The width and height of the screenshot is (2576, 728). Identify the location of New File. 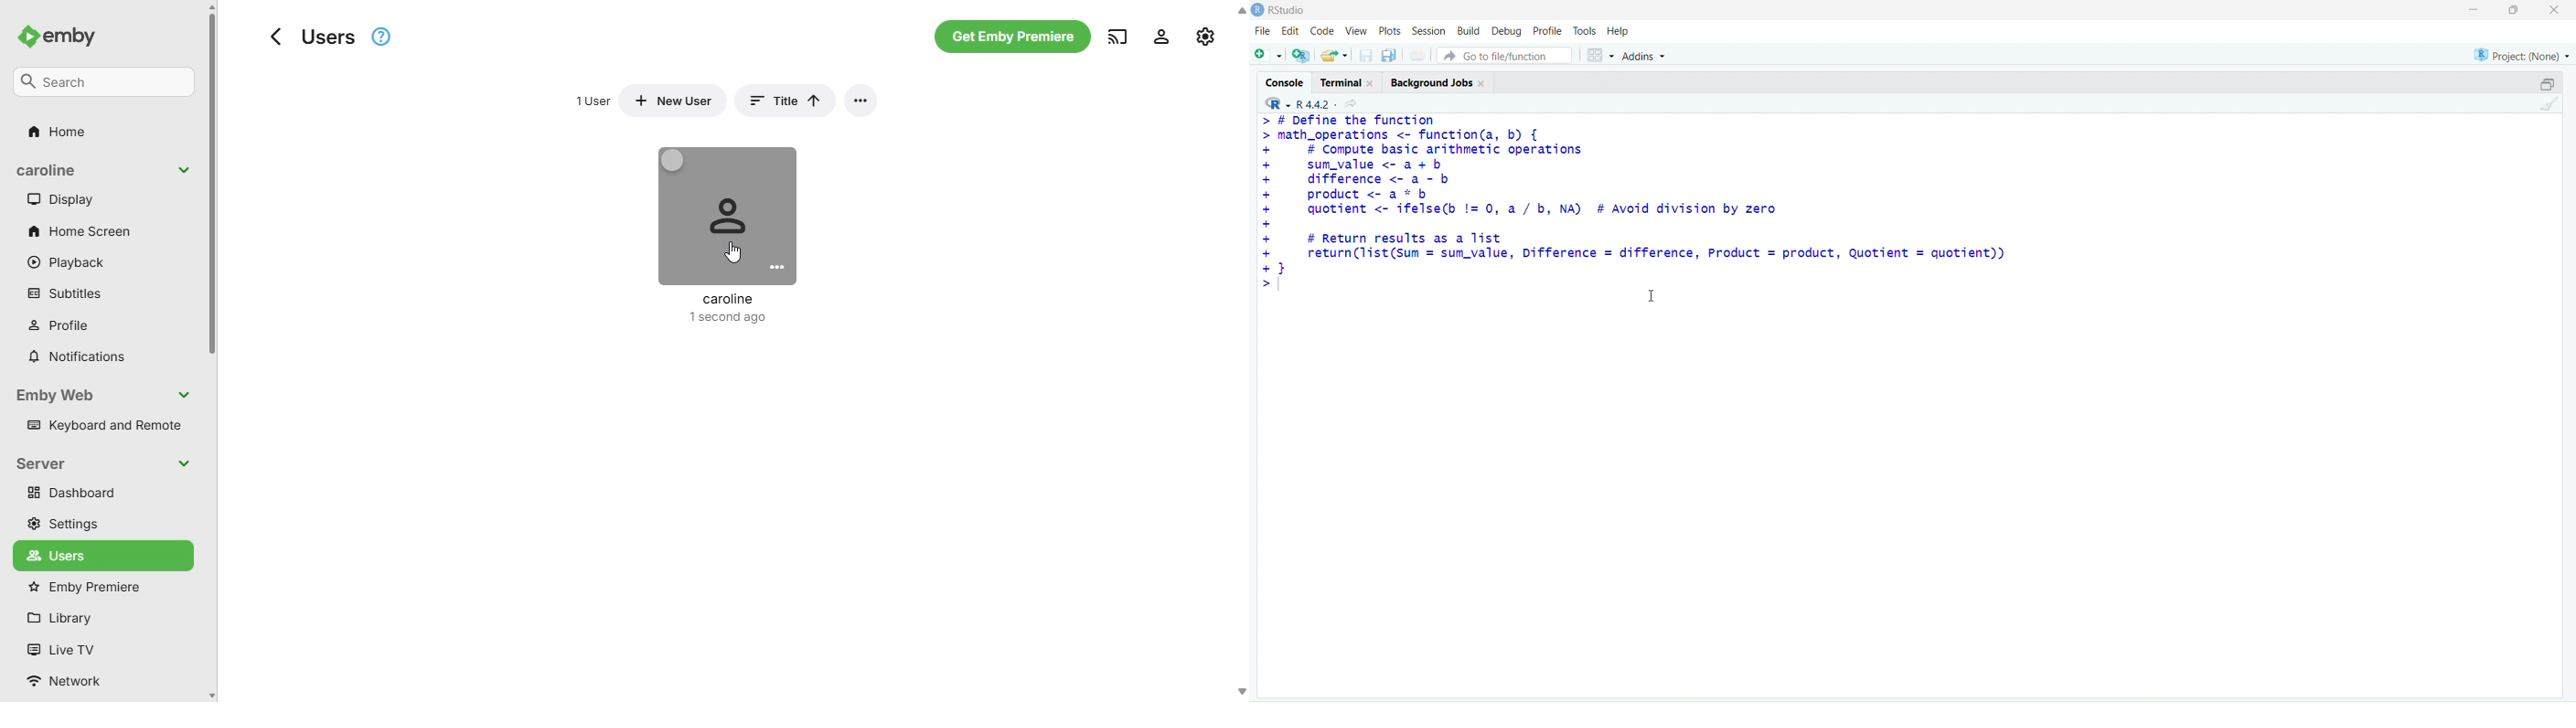
(1267, 53).